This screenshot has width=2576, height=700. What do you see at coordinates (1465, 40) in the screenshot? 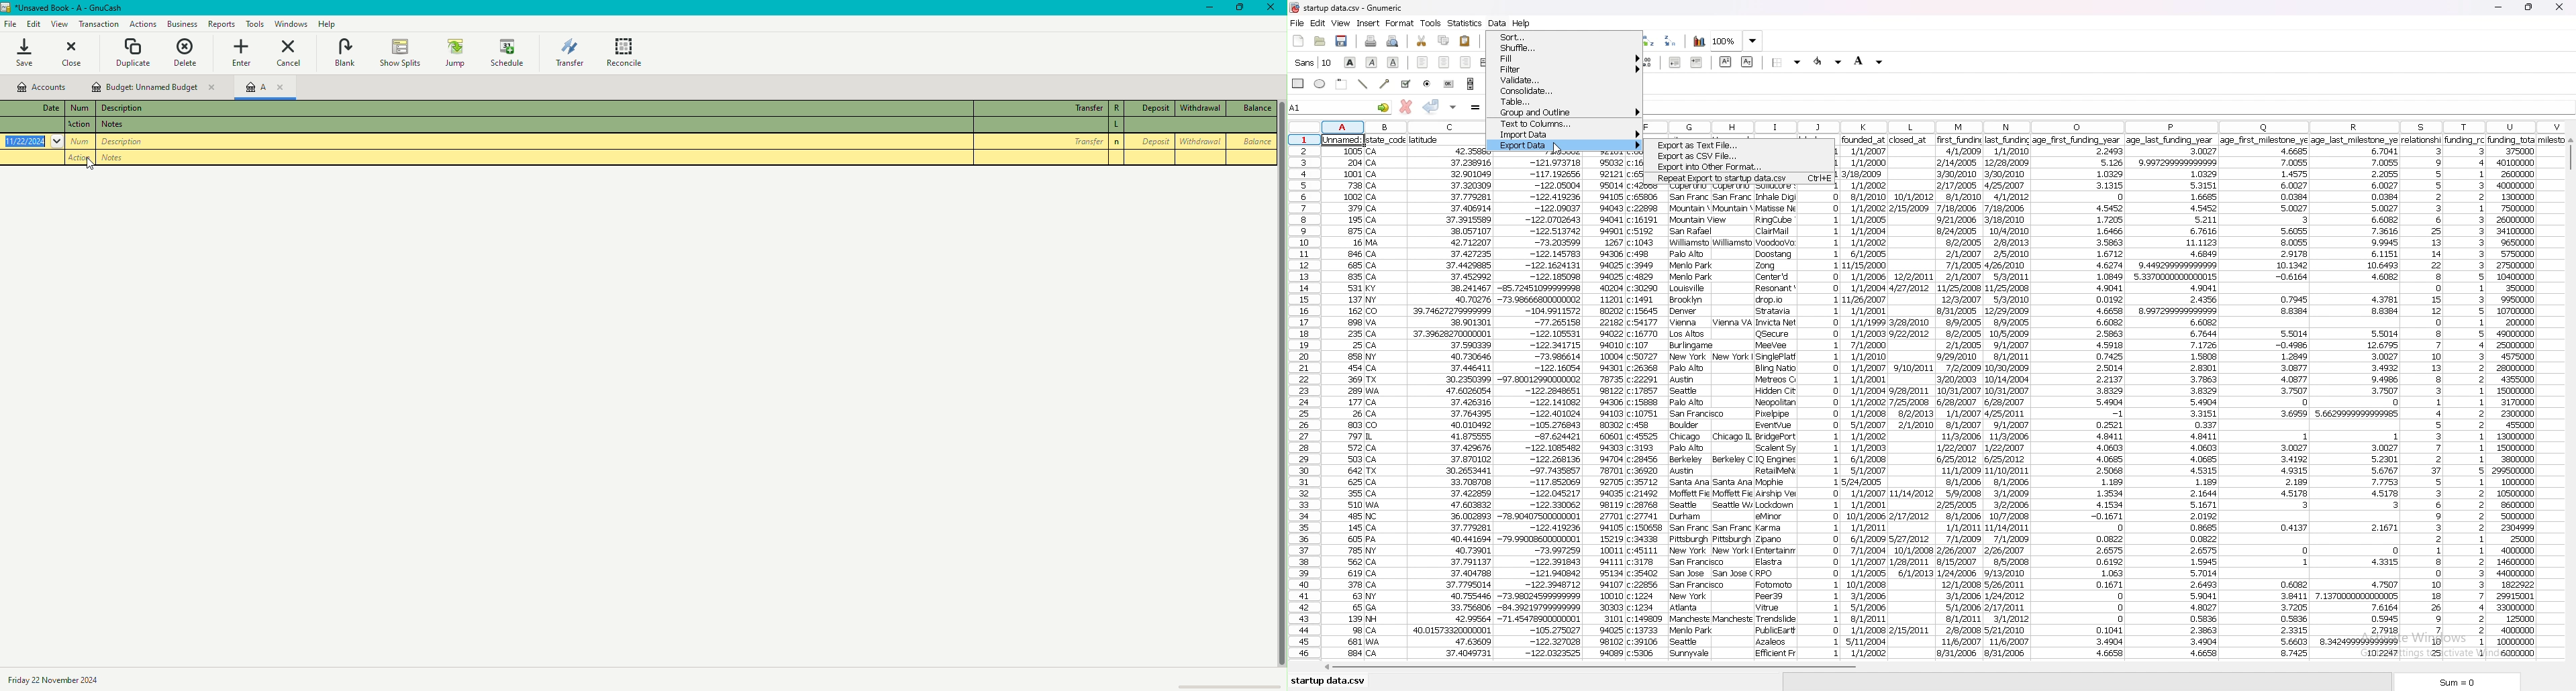
I see `paste` at bounding box center [1465, 40].